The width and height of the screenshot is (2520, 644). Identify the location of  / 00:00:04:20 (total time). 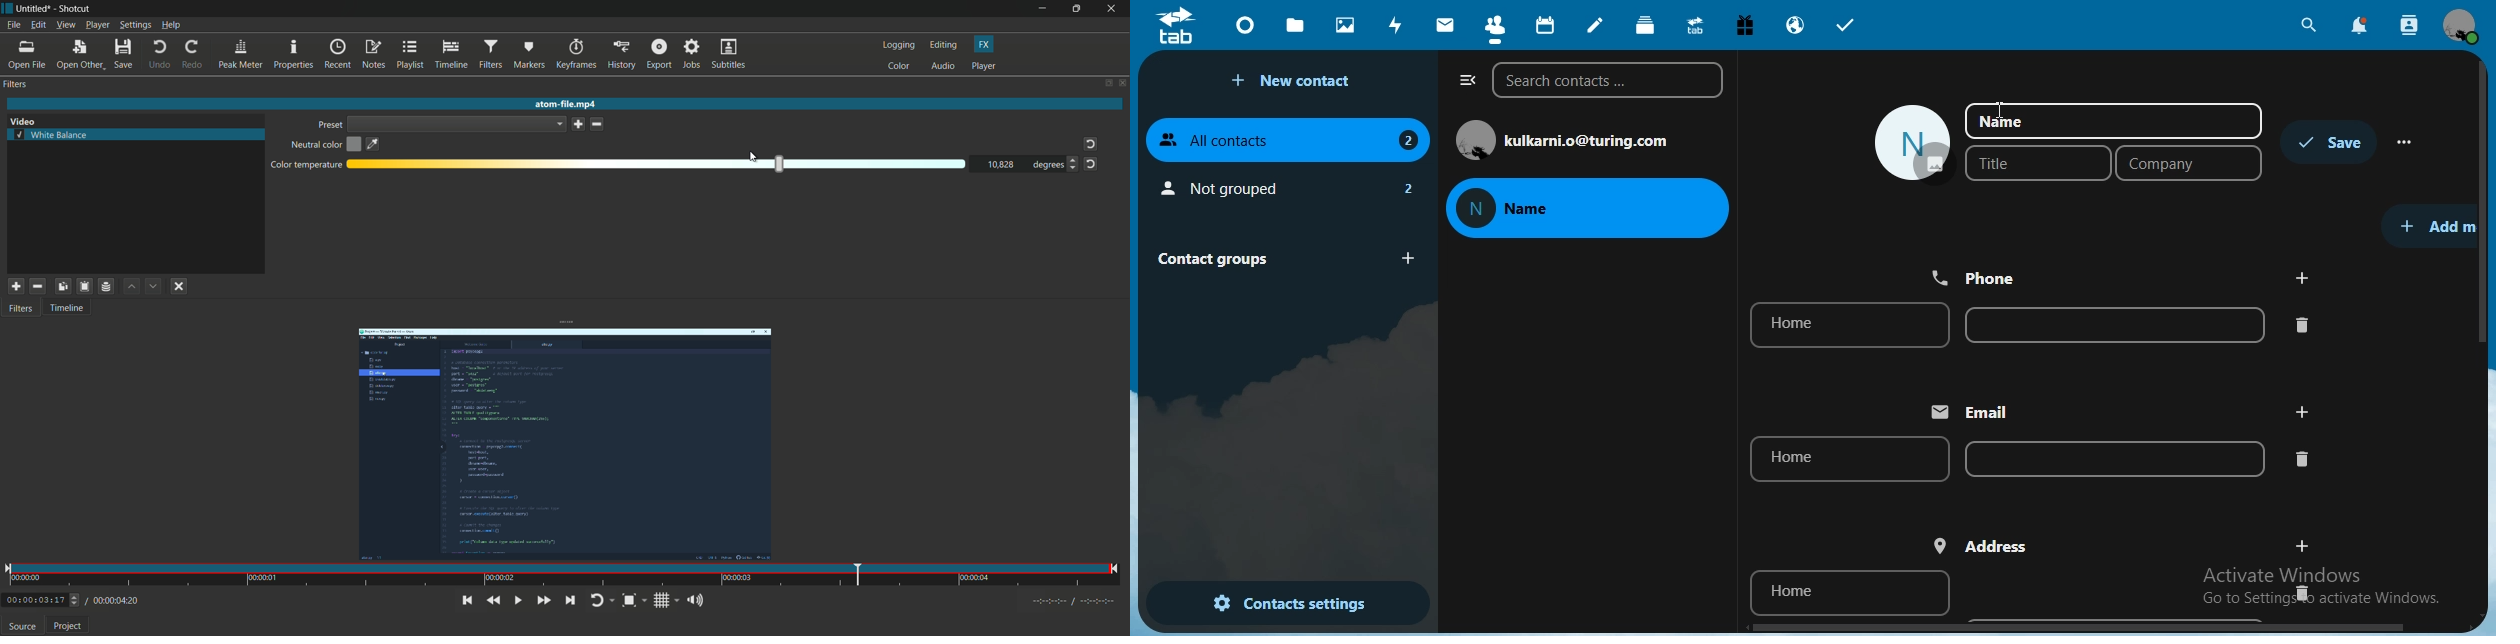
(113, 599).